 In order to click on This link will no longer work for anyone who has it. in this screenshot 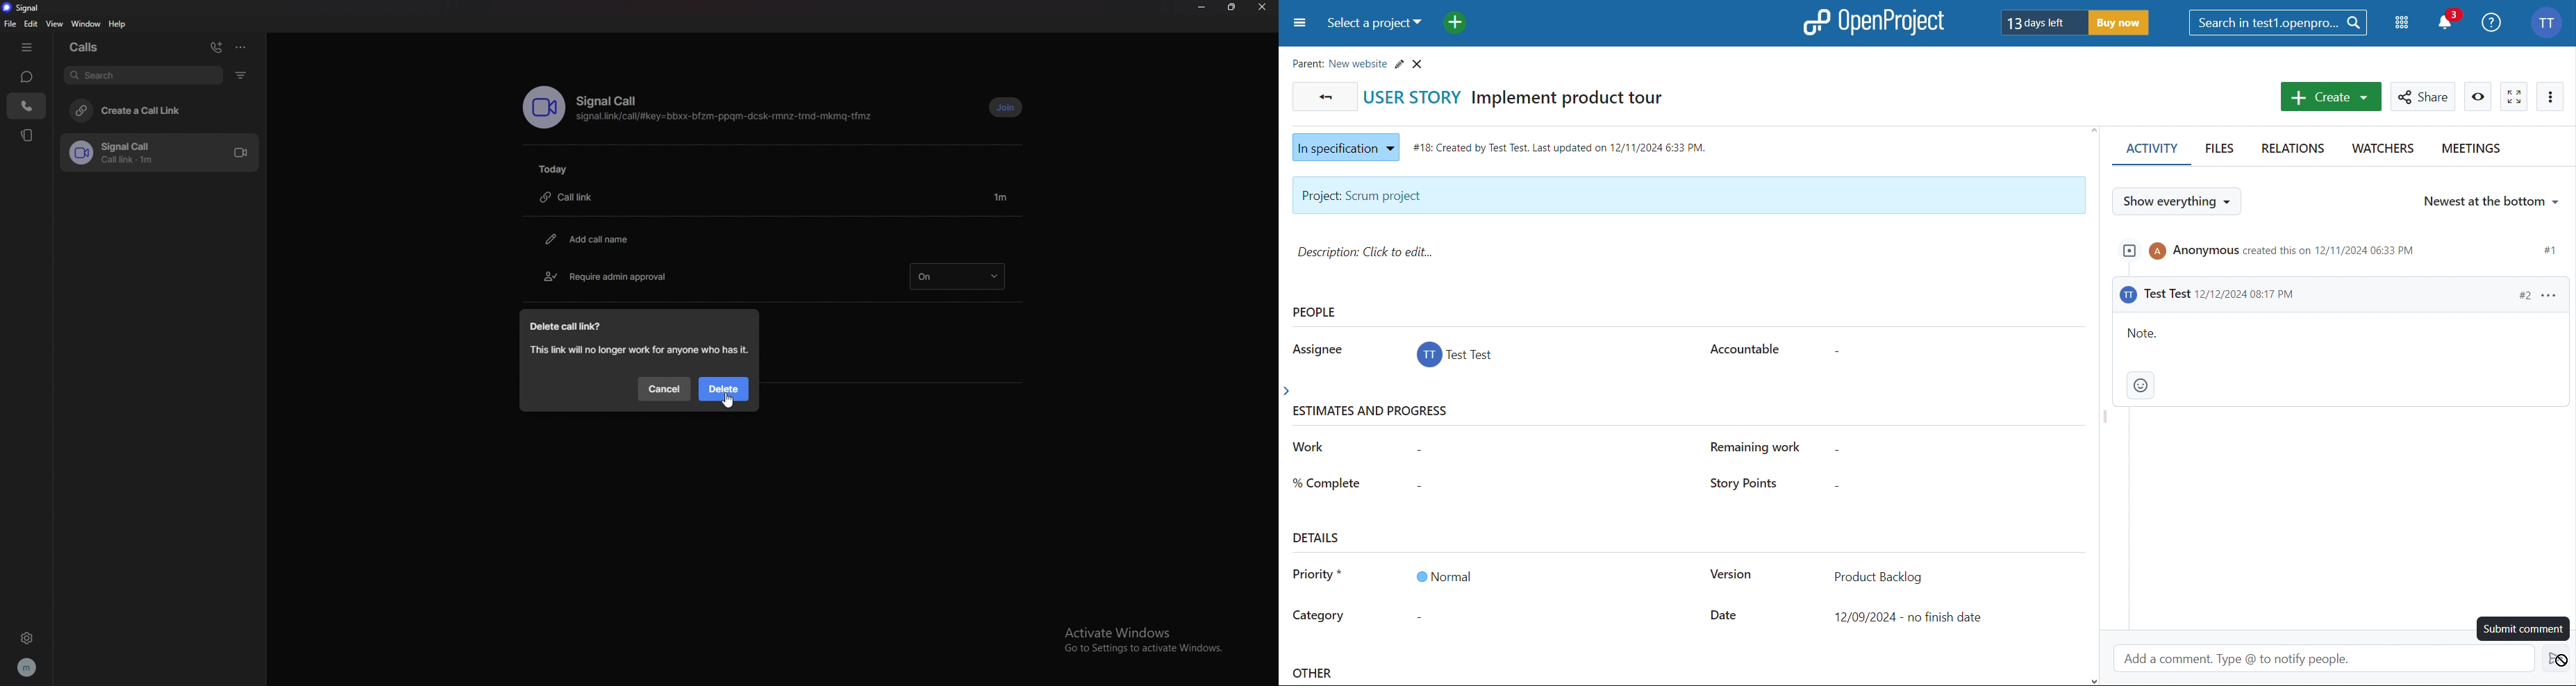, I will do `click(642, 350)`.